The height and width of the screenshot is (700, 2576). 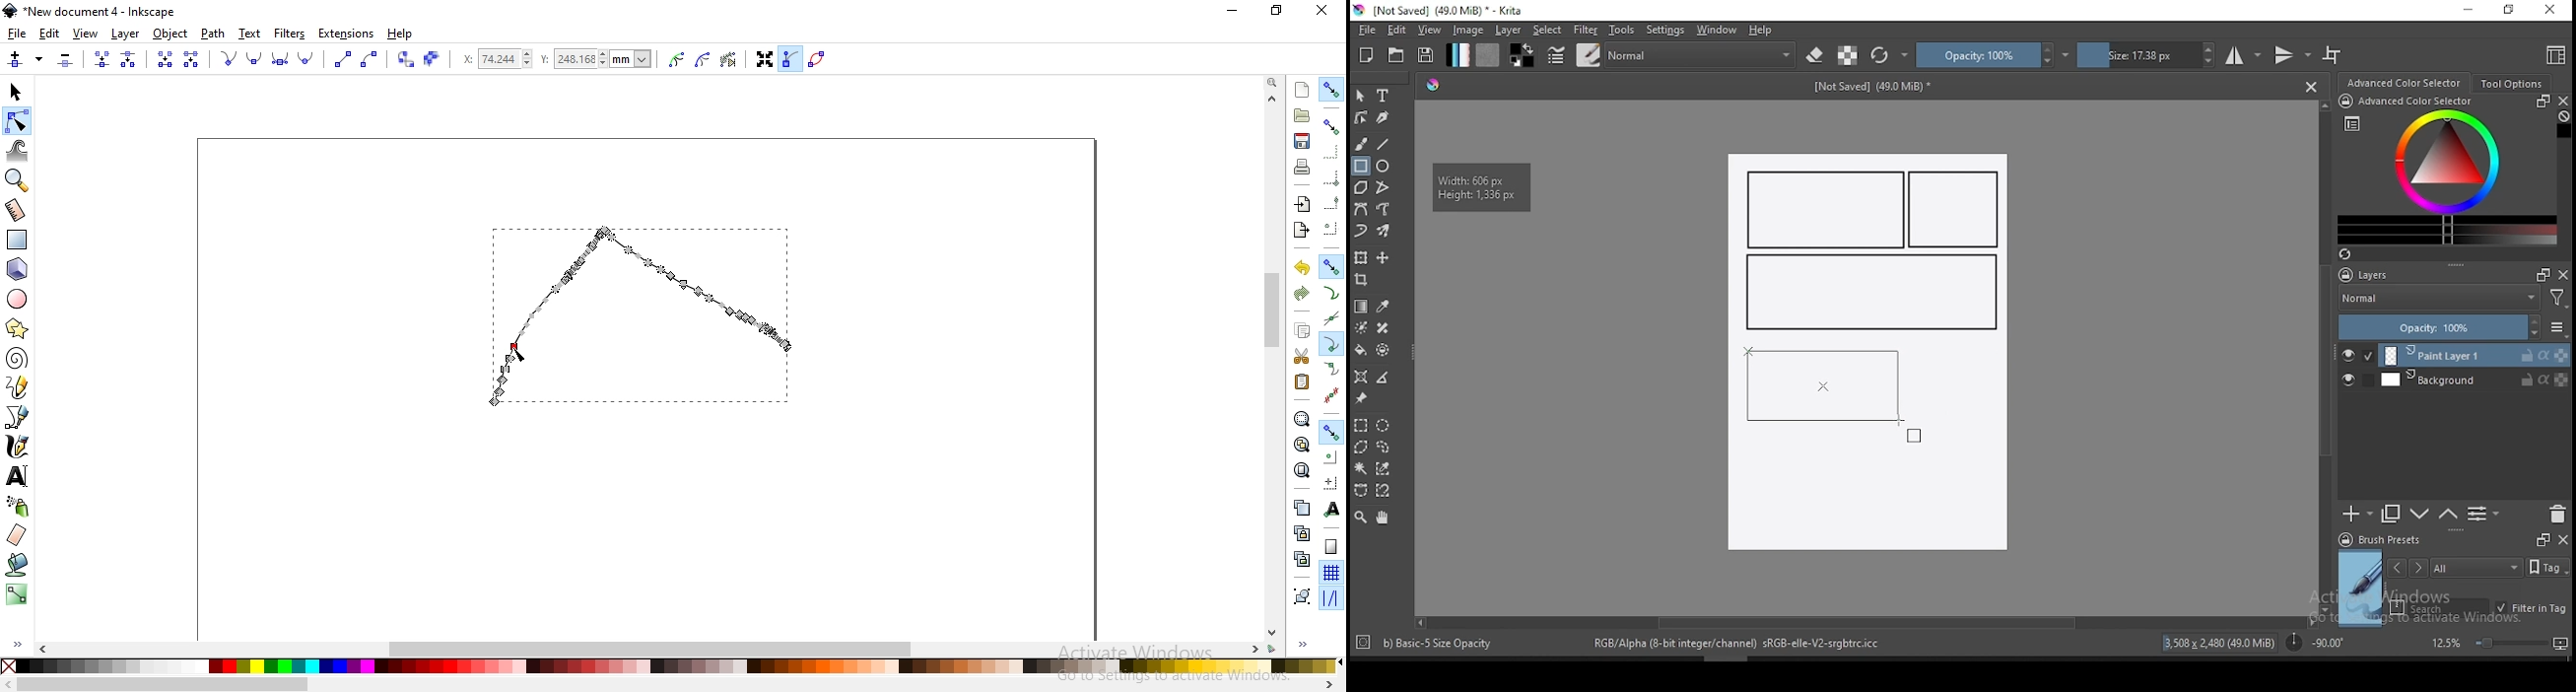 I want to click on layer visibility on/off, so click(x=2358, y=356).